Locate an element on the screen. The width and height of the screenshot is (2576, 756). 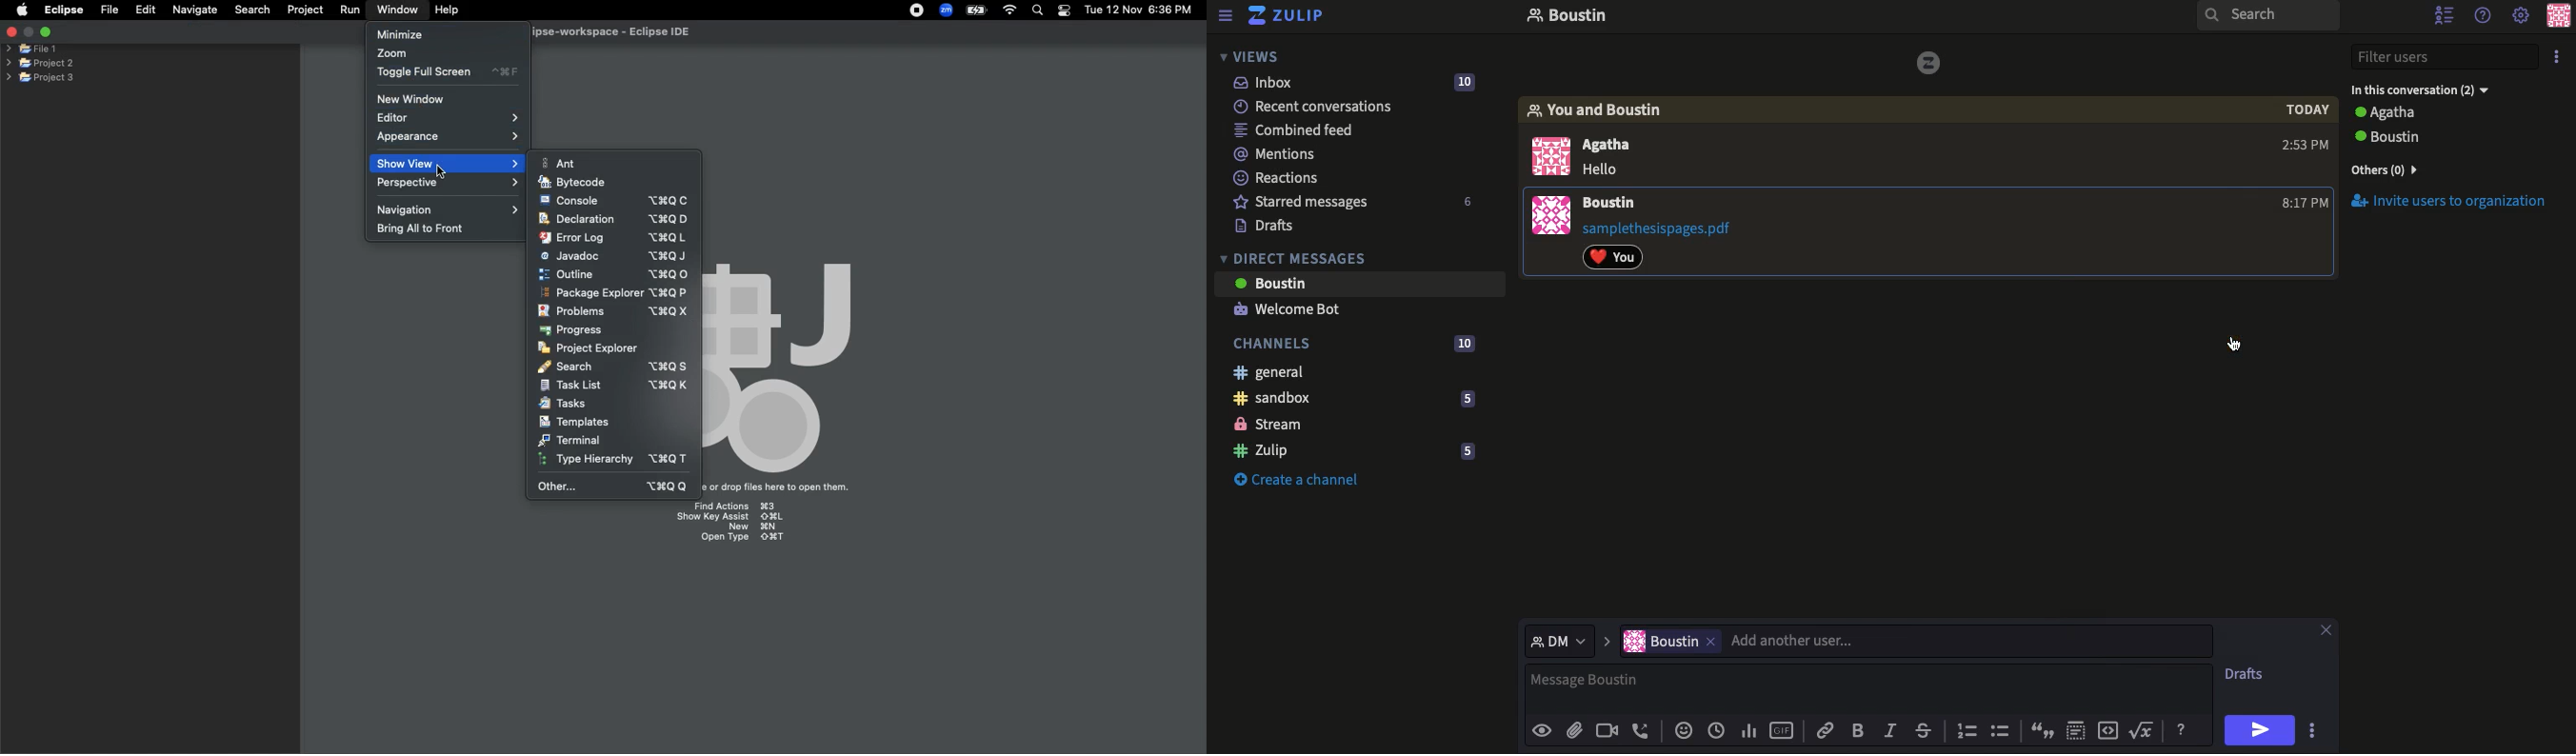
Other is located at coordinates (615, 486).